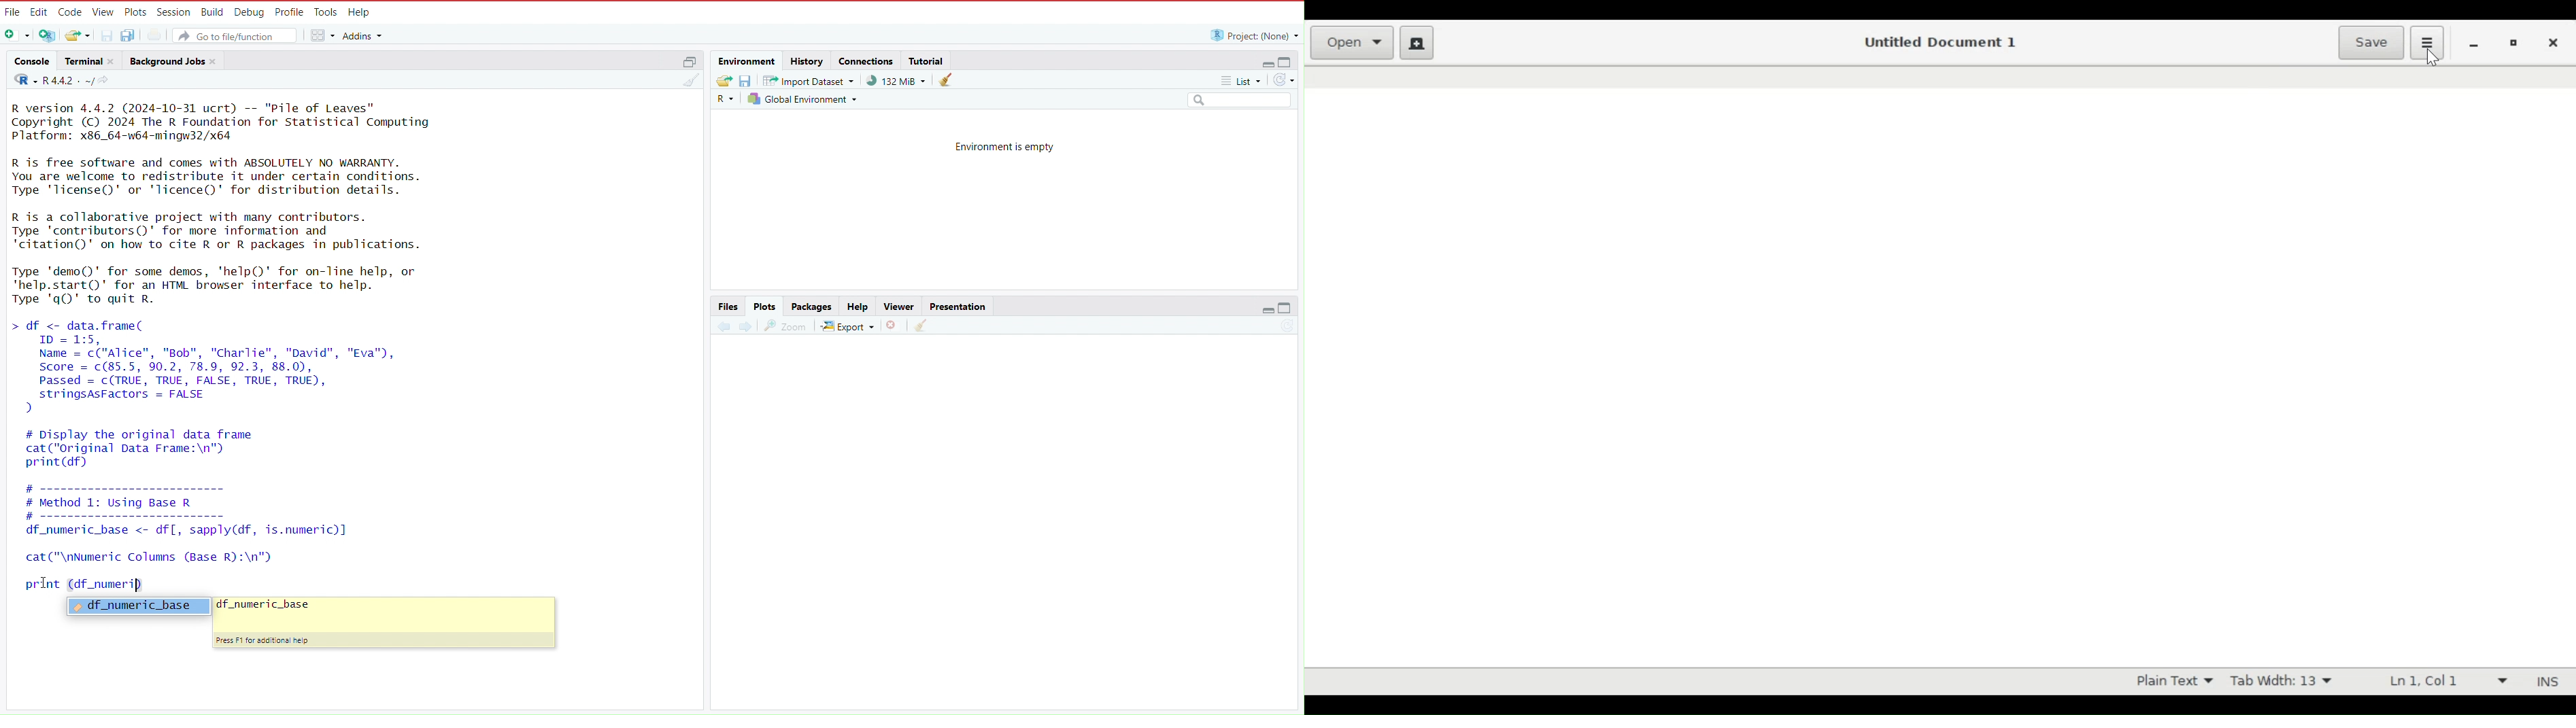 The height and width of the screenshot is (728, 2576). What do you see at coordinates (222, 474) in the screenshot?
I see `# Display the original data framecat("original Data Frame:\n")print (df)  # ----------------------  # Method 1: Using Base R  #------------------` at bounding box center [222, 474].